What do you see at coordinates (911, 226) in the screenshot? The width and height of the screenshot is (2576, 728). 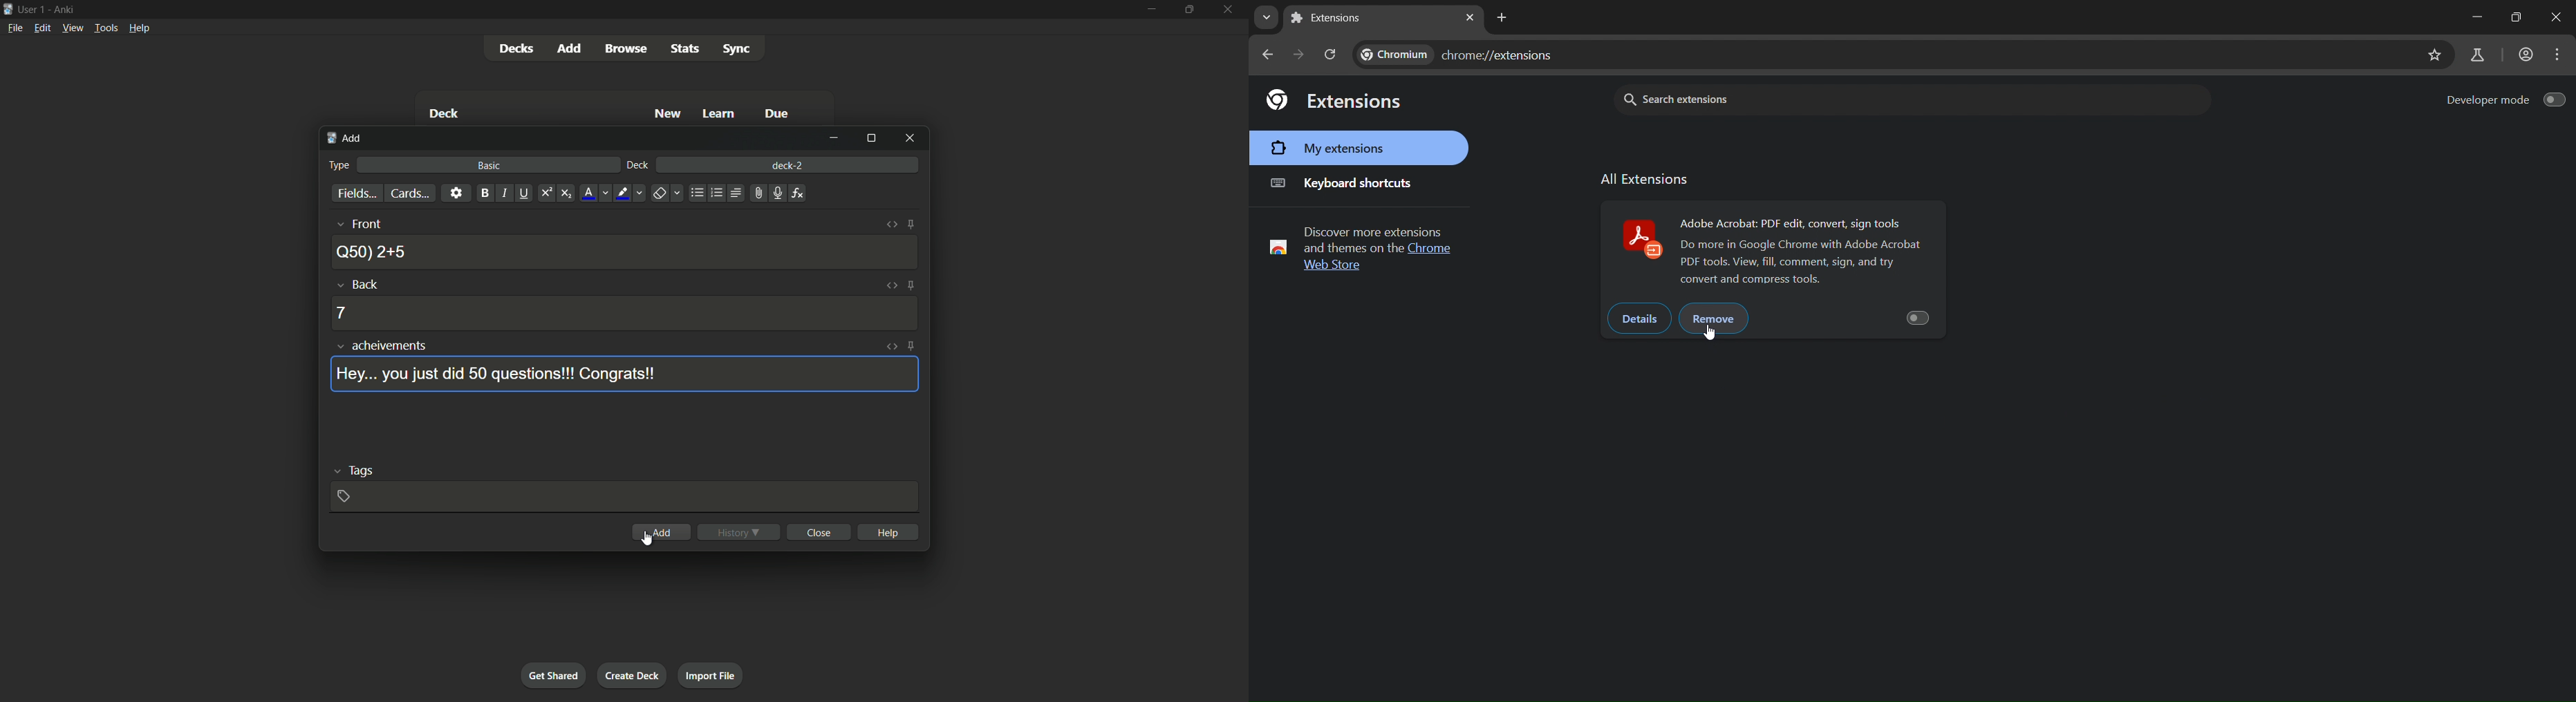 I see `toggle sticky` at bounding box center [911, 226].